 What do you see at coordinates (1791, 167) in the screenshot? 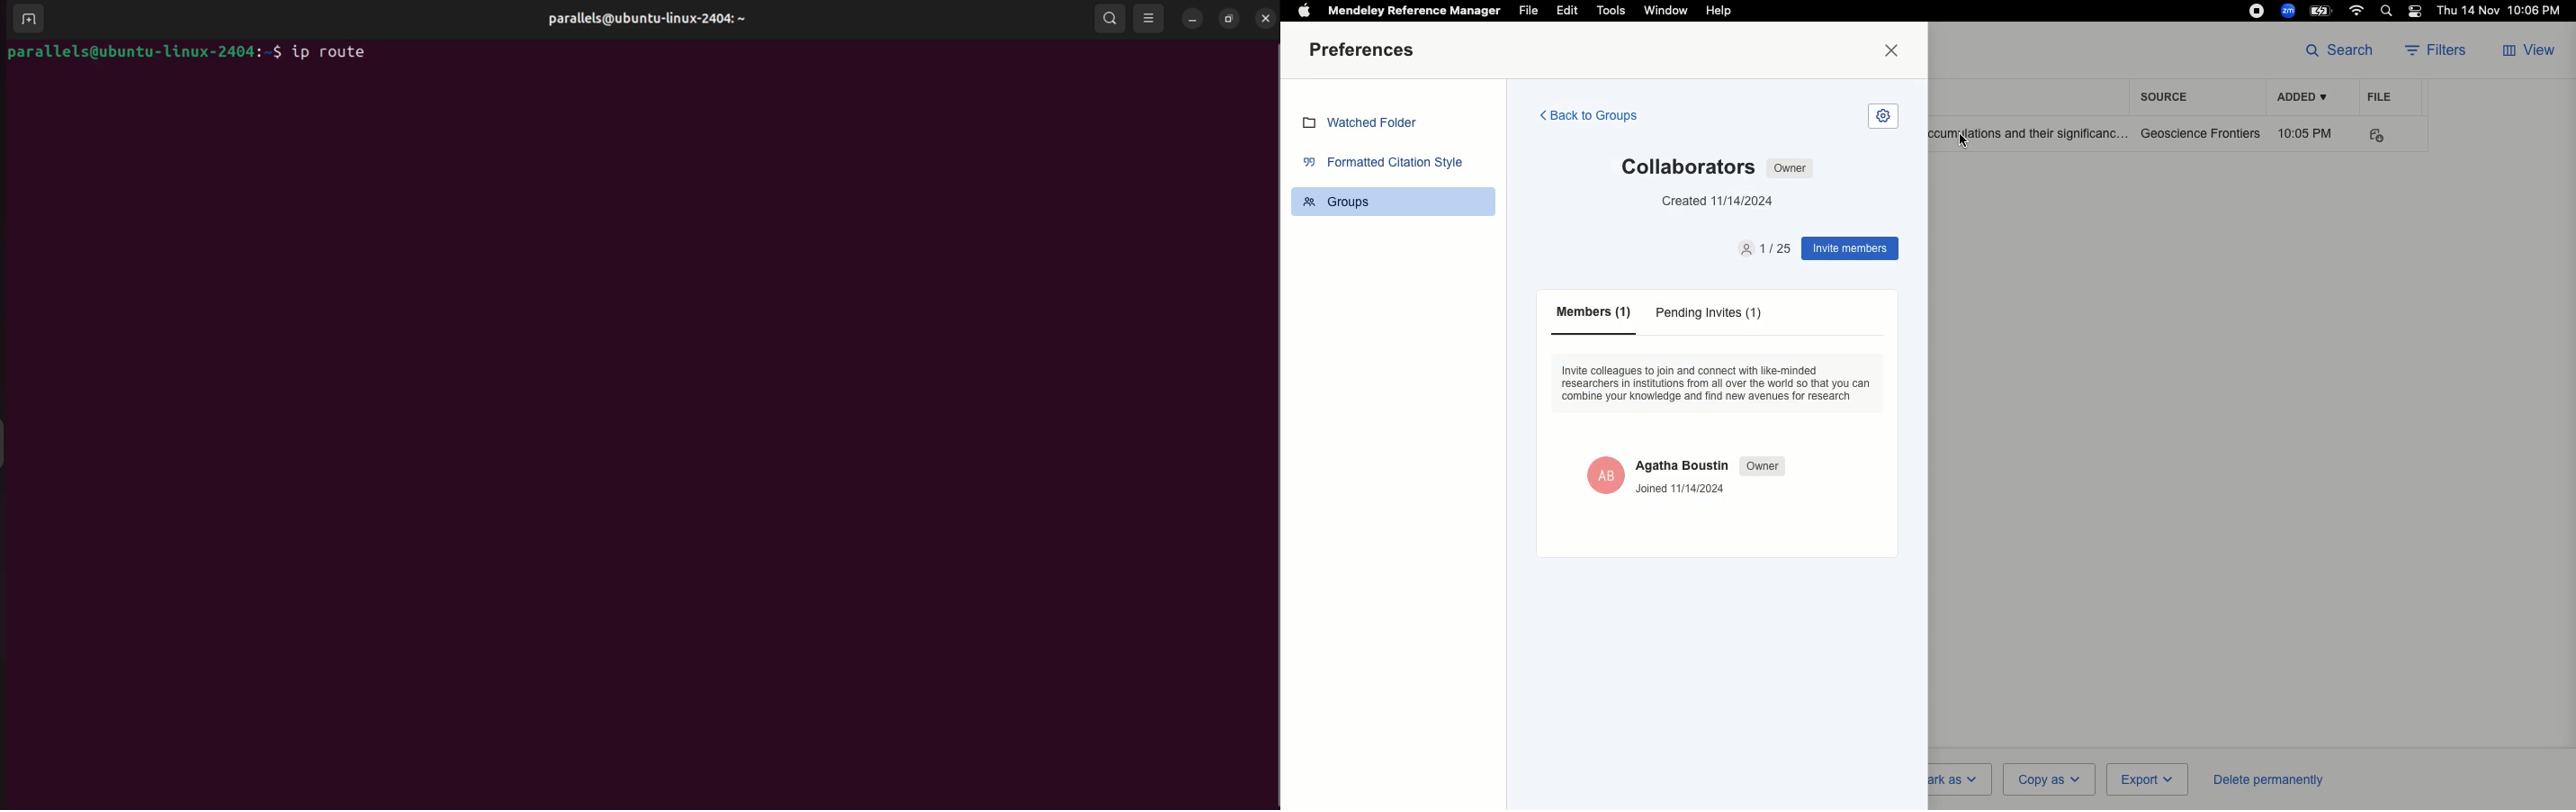
I see `Owner` at bounding box center [1791, 167].